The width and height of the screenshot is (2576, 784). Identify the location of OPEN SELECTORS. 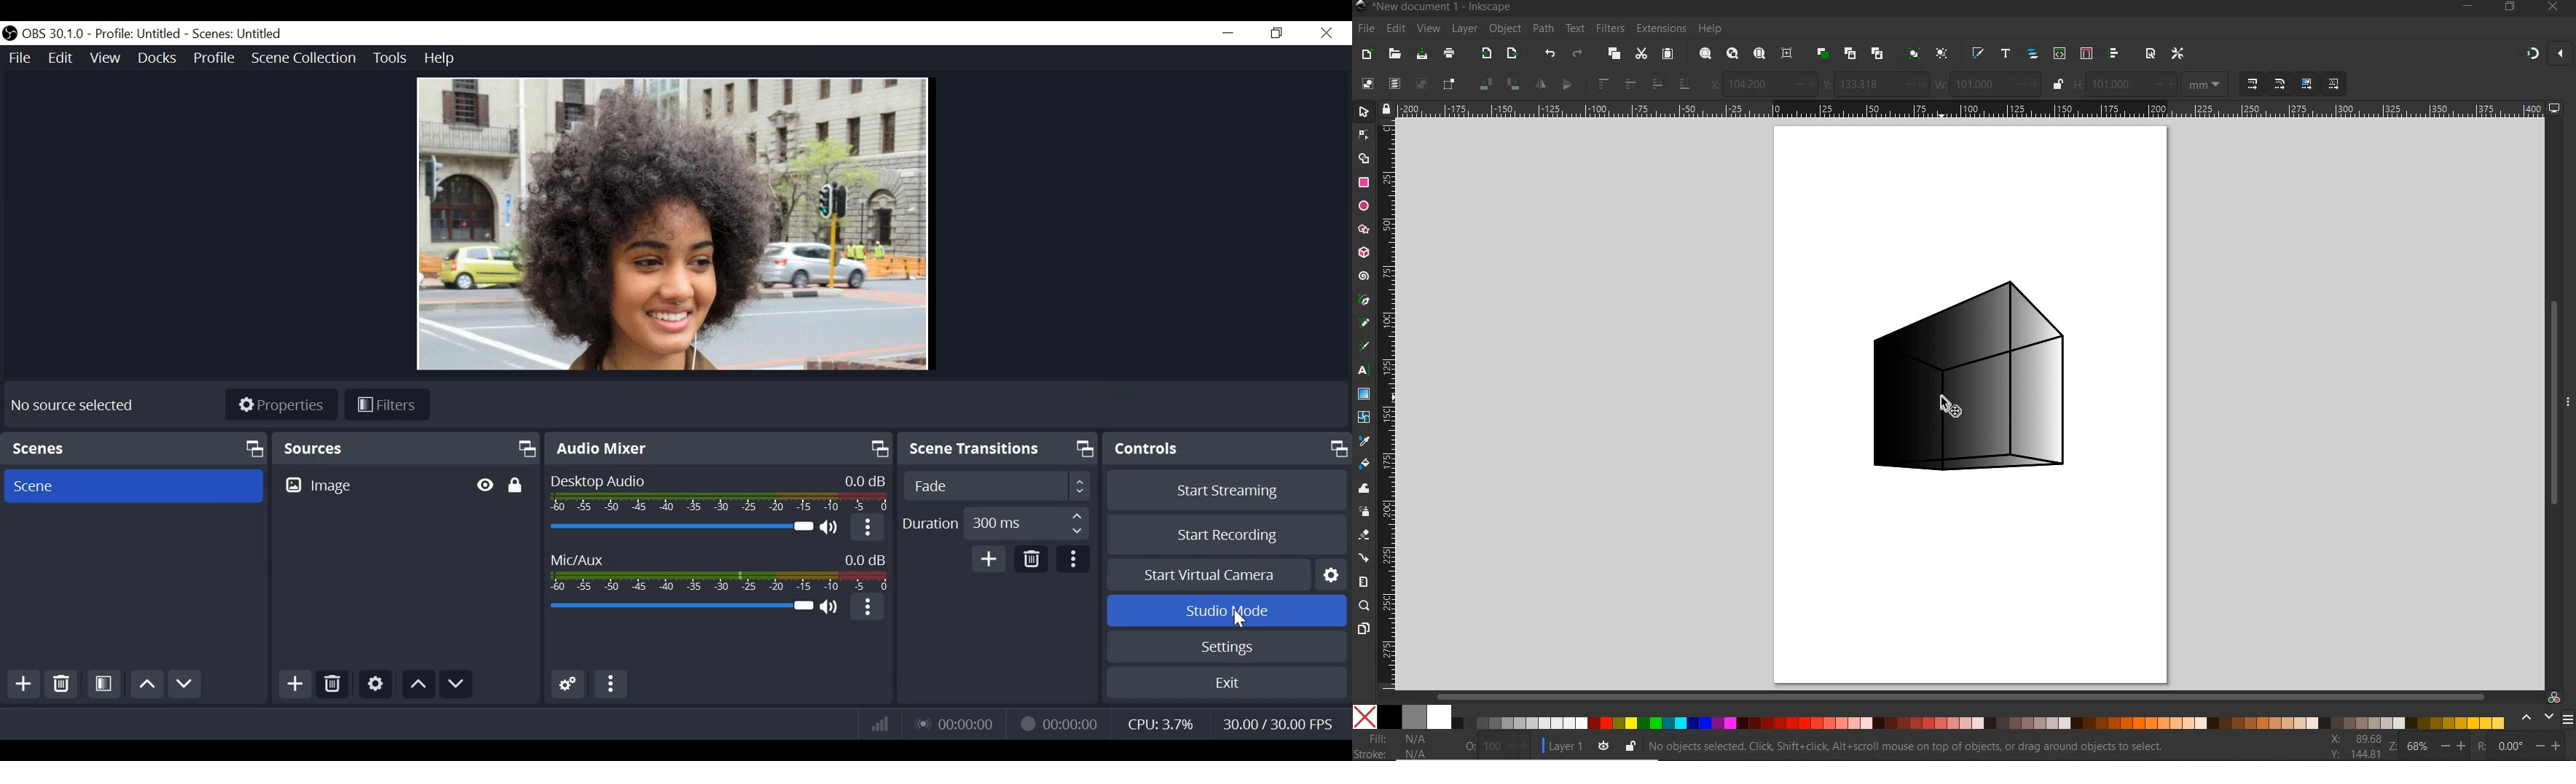
(2086, 52).